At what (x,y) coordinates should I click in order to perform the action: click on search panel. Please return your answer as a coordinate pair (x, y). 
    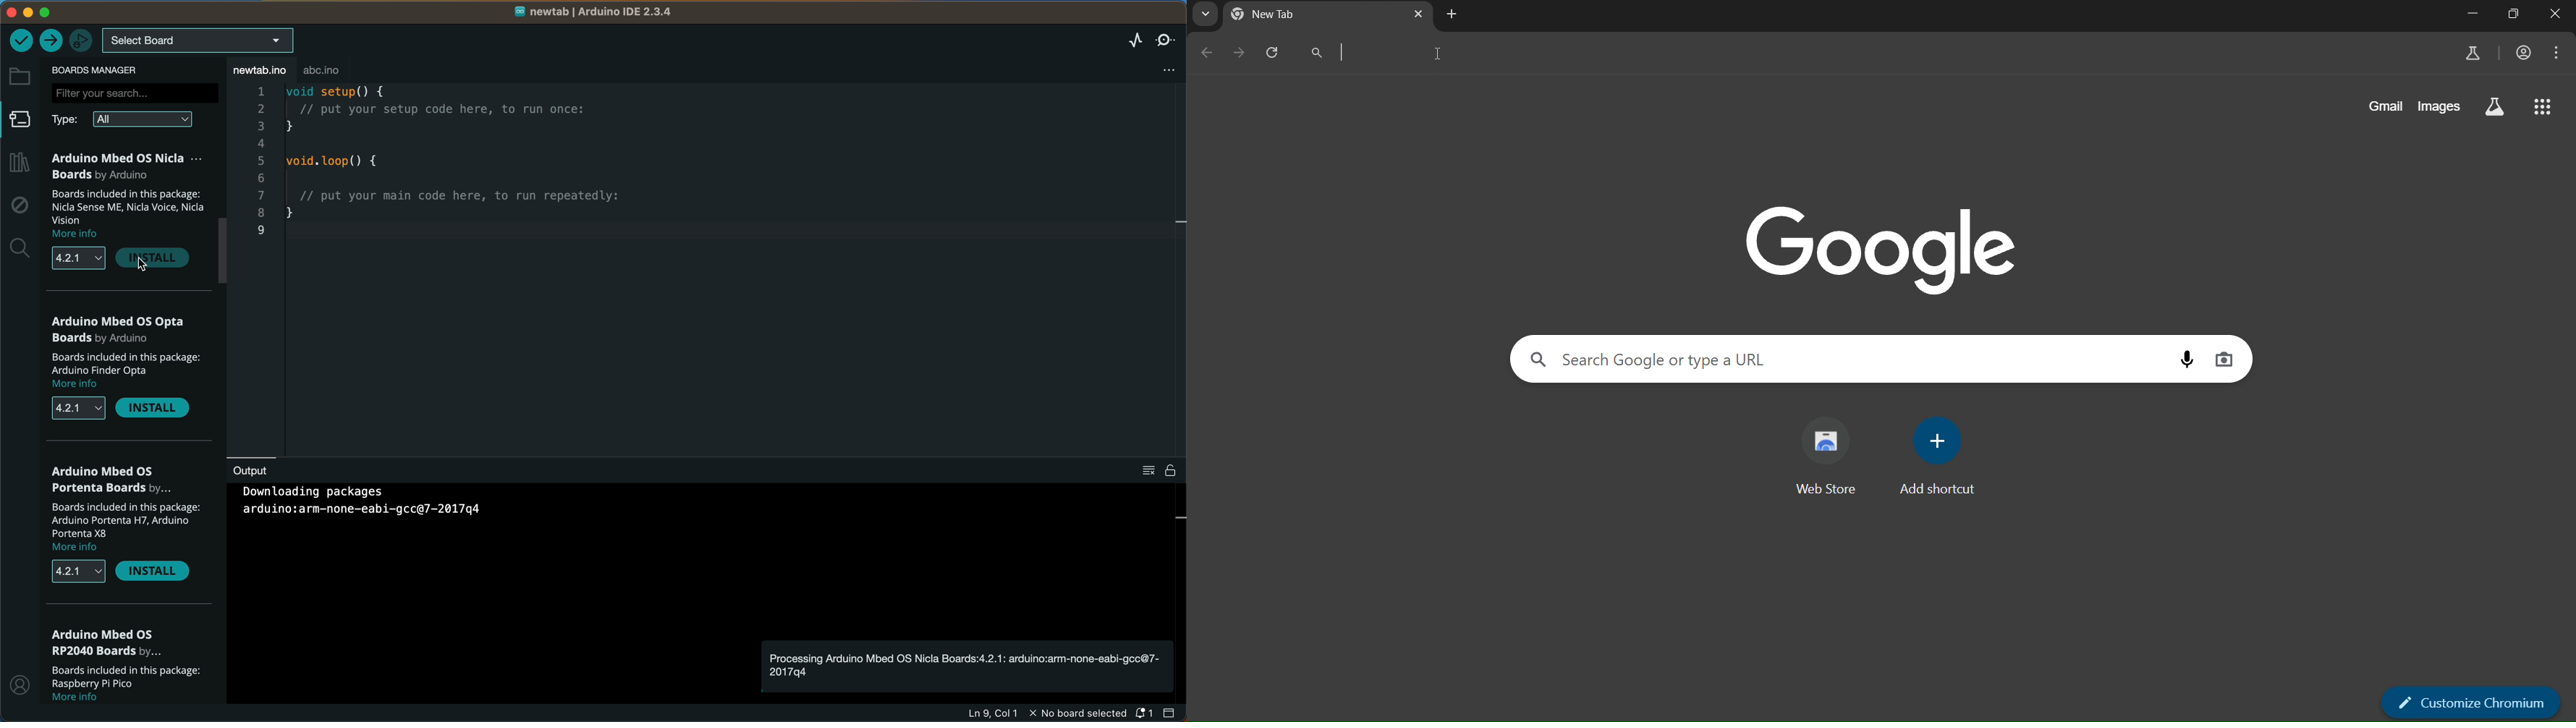
    Looking at the image, I should click on (1655, 358).